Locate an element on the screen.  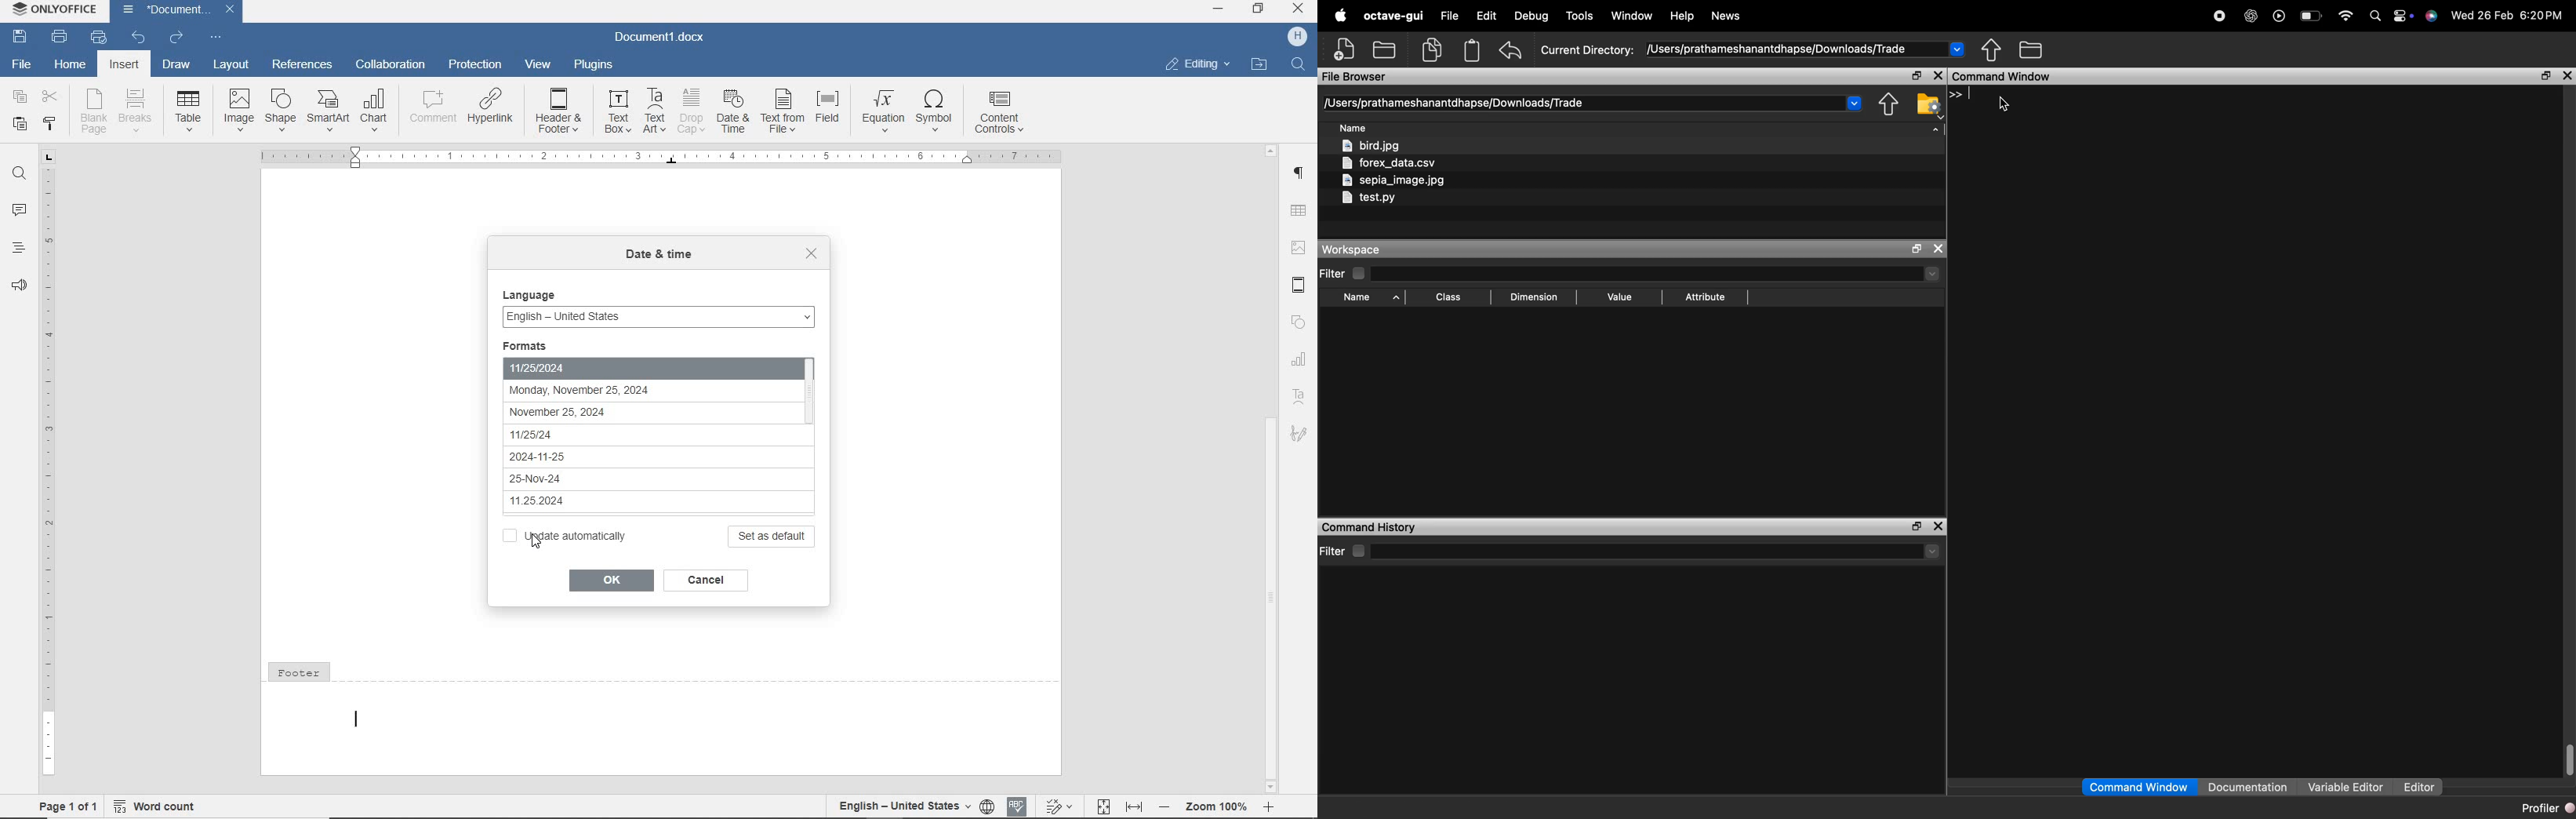
logo is located at coordinates (2432, 16).